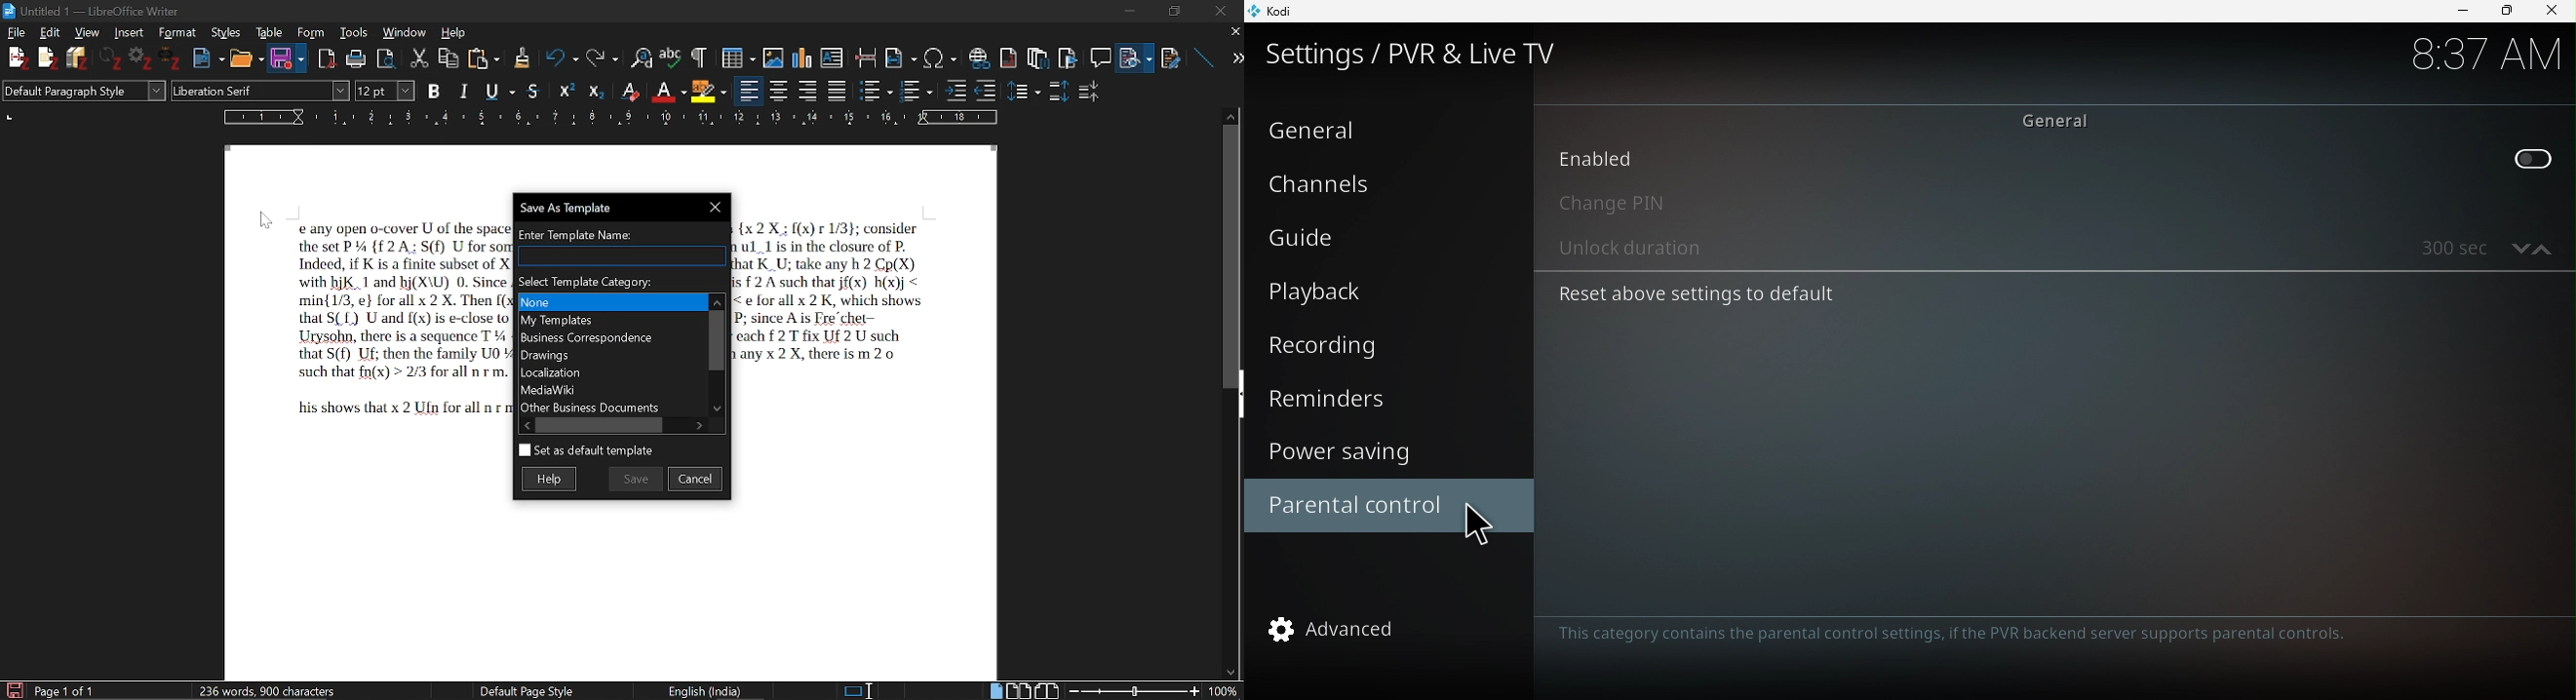 The height and width of the screenshot is (700, 2576). What do you see at coordinates (1334, 343) in the screenshot?
I see `Recording` at bounding box center [1334, 343].